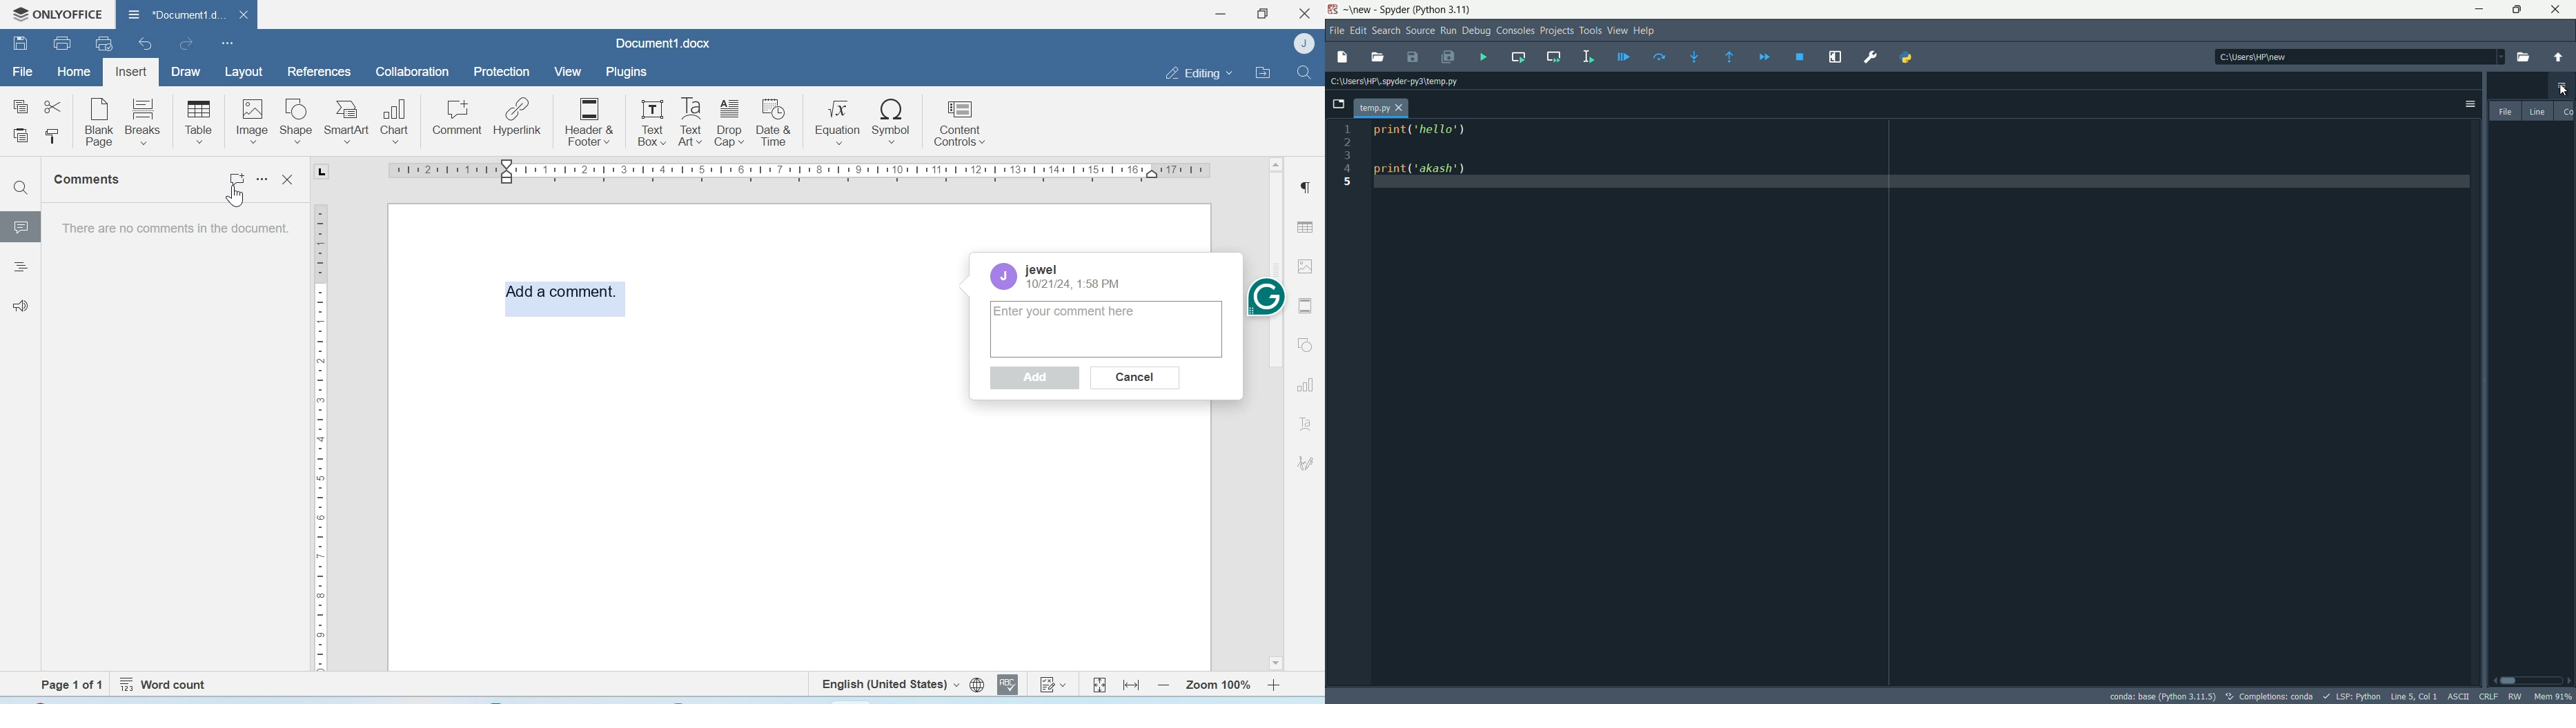 This screenshot has height=728, width=2576. Describe the element at coordinates (1411, 58) in the screenshot. I see `save file` at that location.